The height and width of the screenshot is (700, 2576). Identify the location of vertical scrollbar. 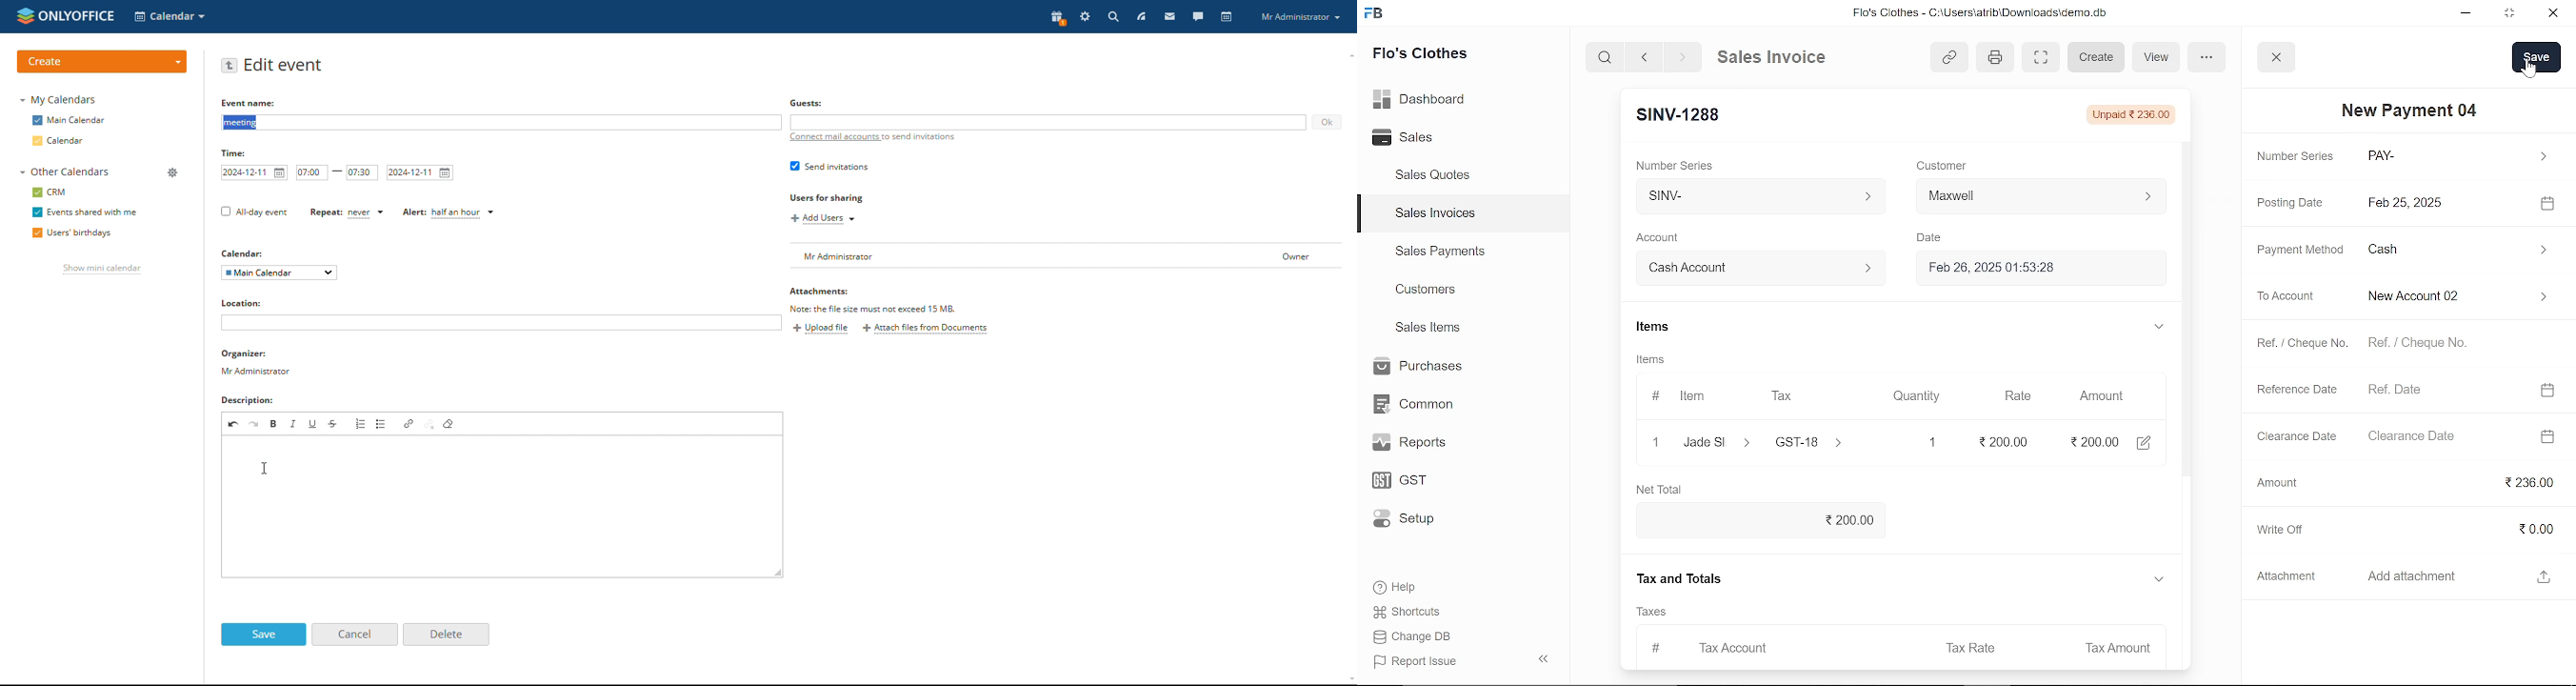
(2185, 306).